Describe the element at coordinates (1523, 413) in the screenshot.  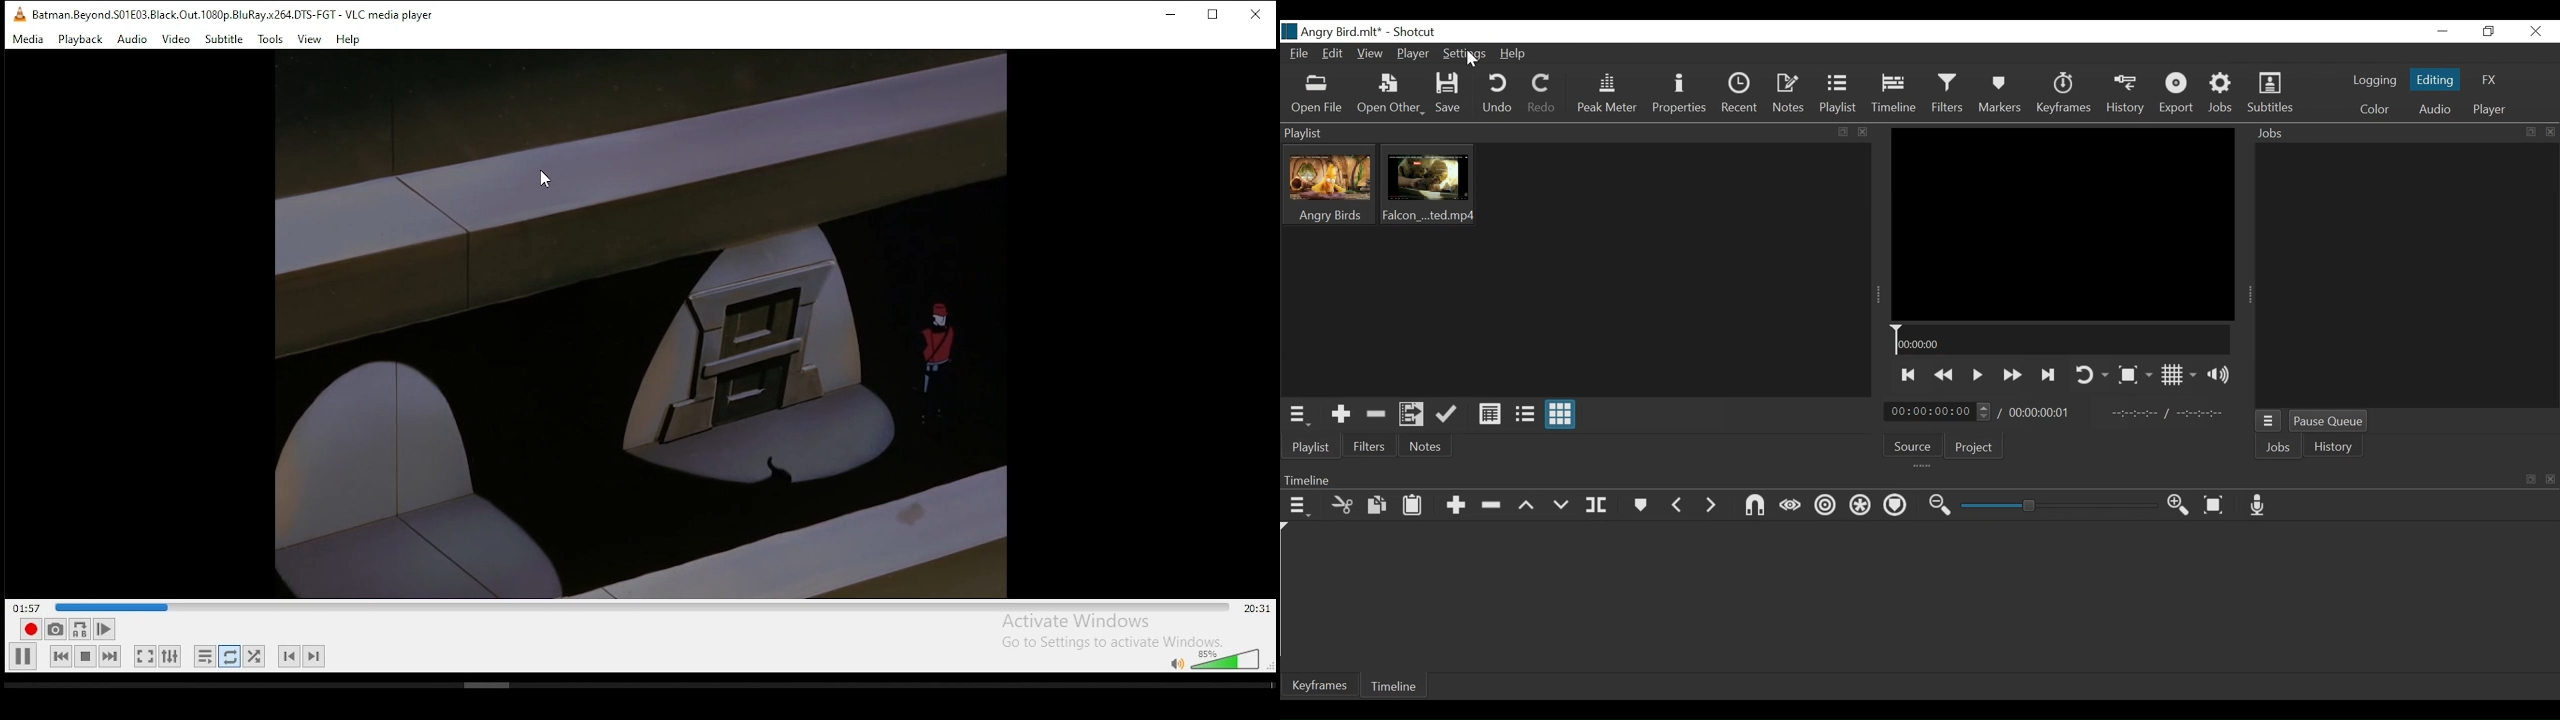
I see `View as Files` at that location.